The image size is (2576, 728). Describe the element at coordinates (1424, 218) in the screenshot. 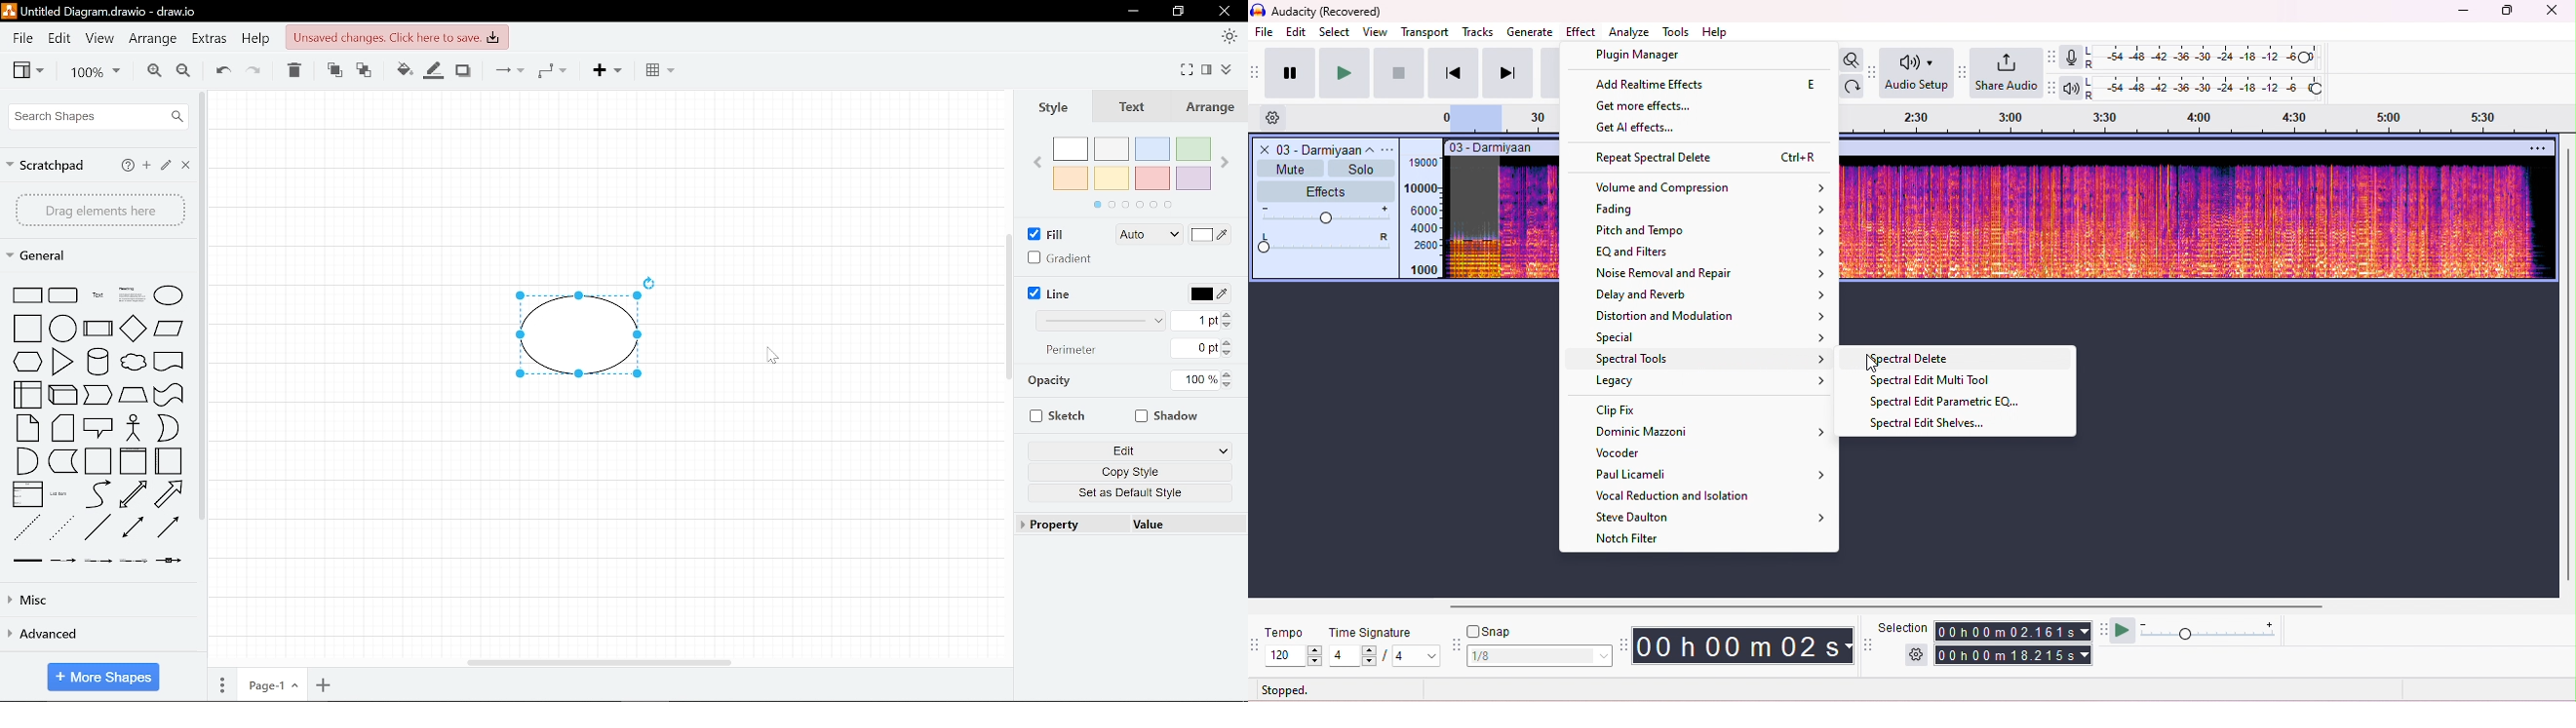

I see `frequency` at that location.